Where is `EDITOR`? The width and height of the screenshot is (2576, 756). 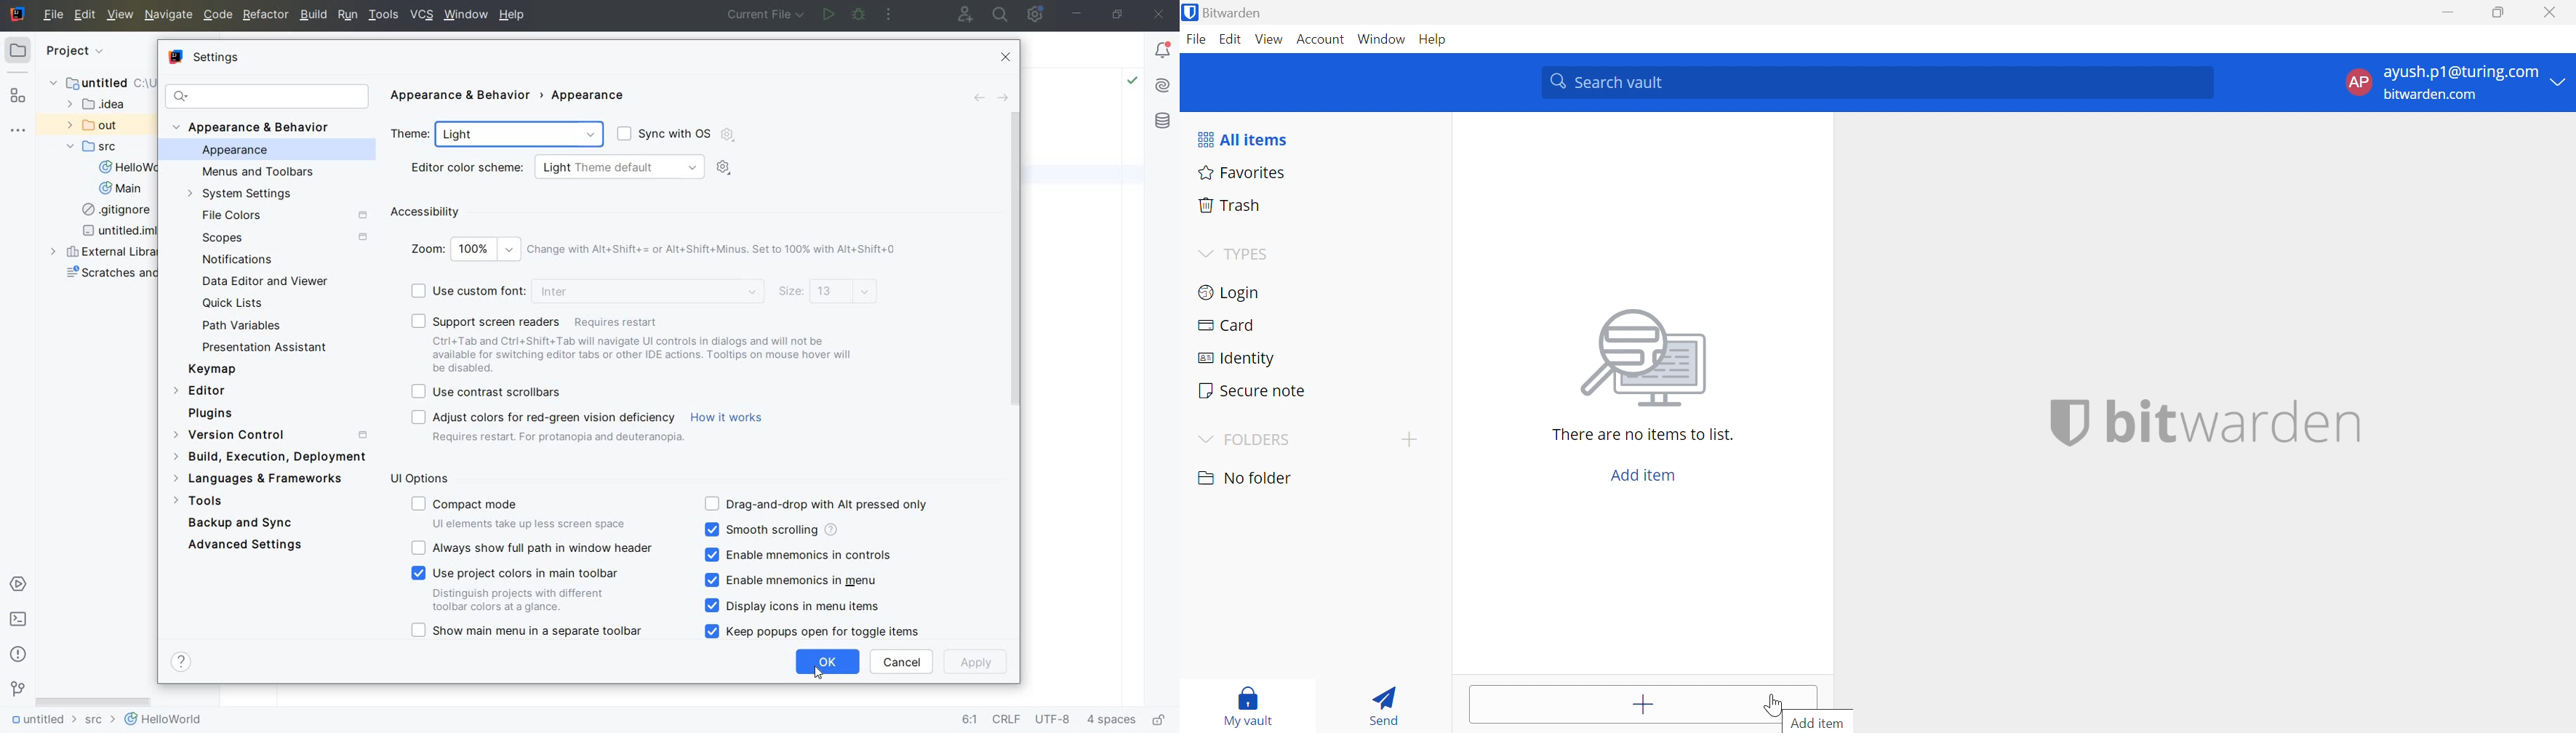
EDITOR is located at coordinates (202, 392).